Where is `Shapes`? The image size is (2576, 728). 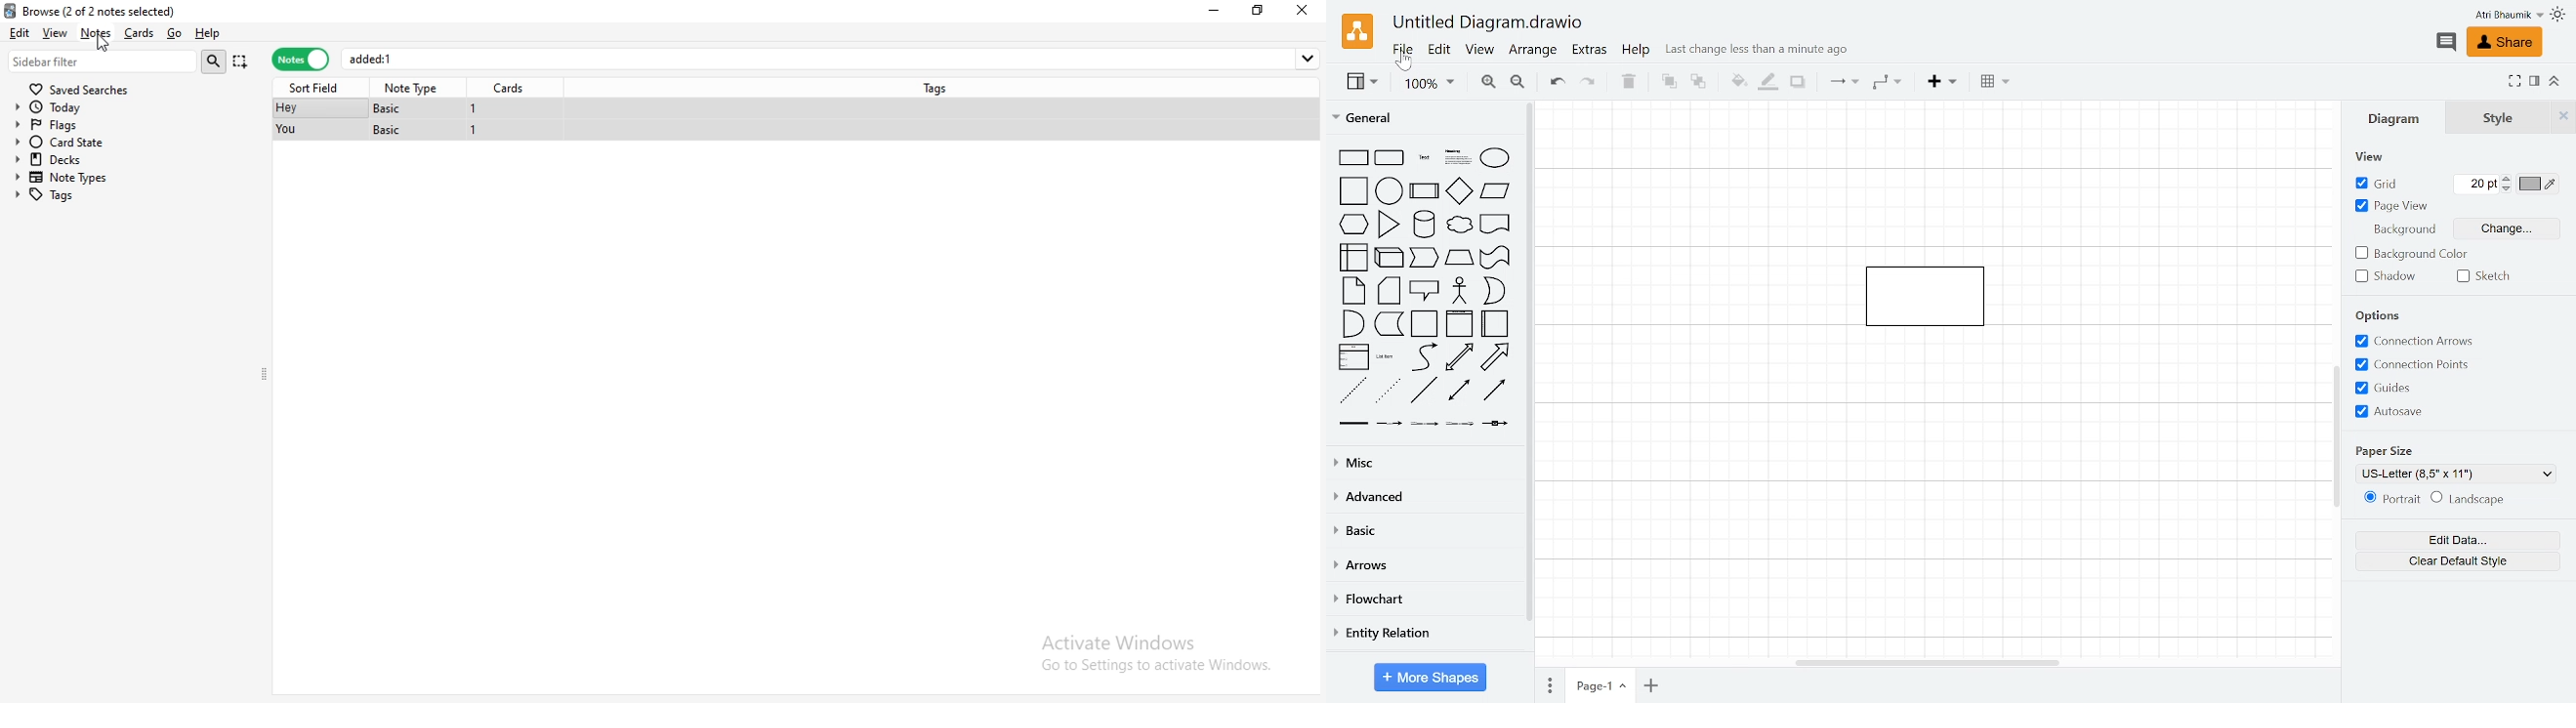 Shapes is located at coordinates (1424, 287).